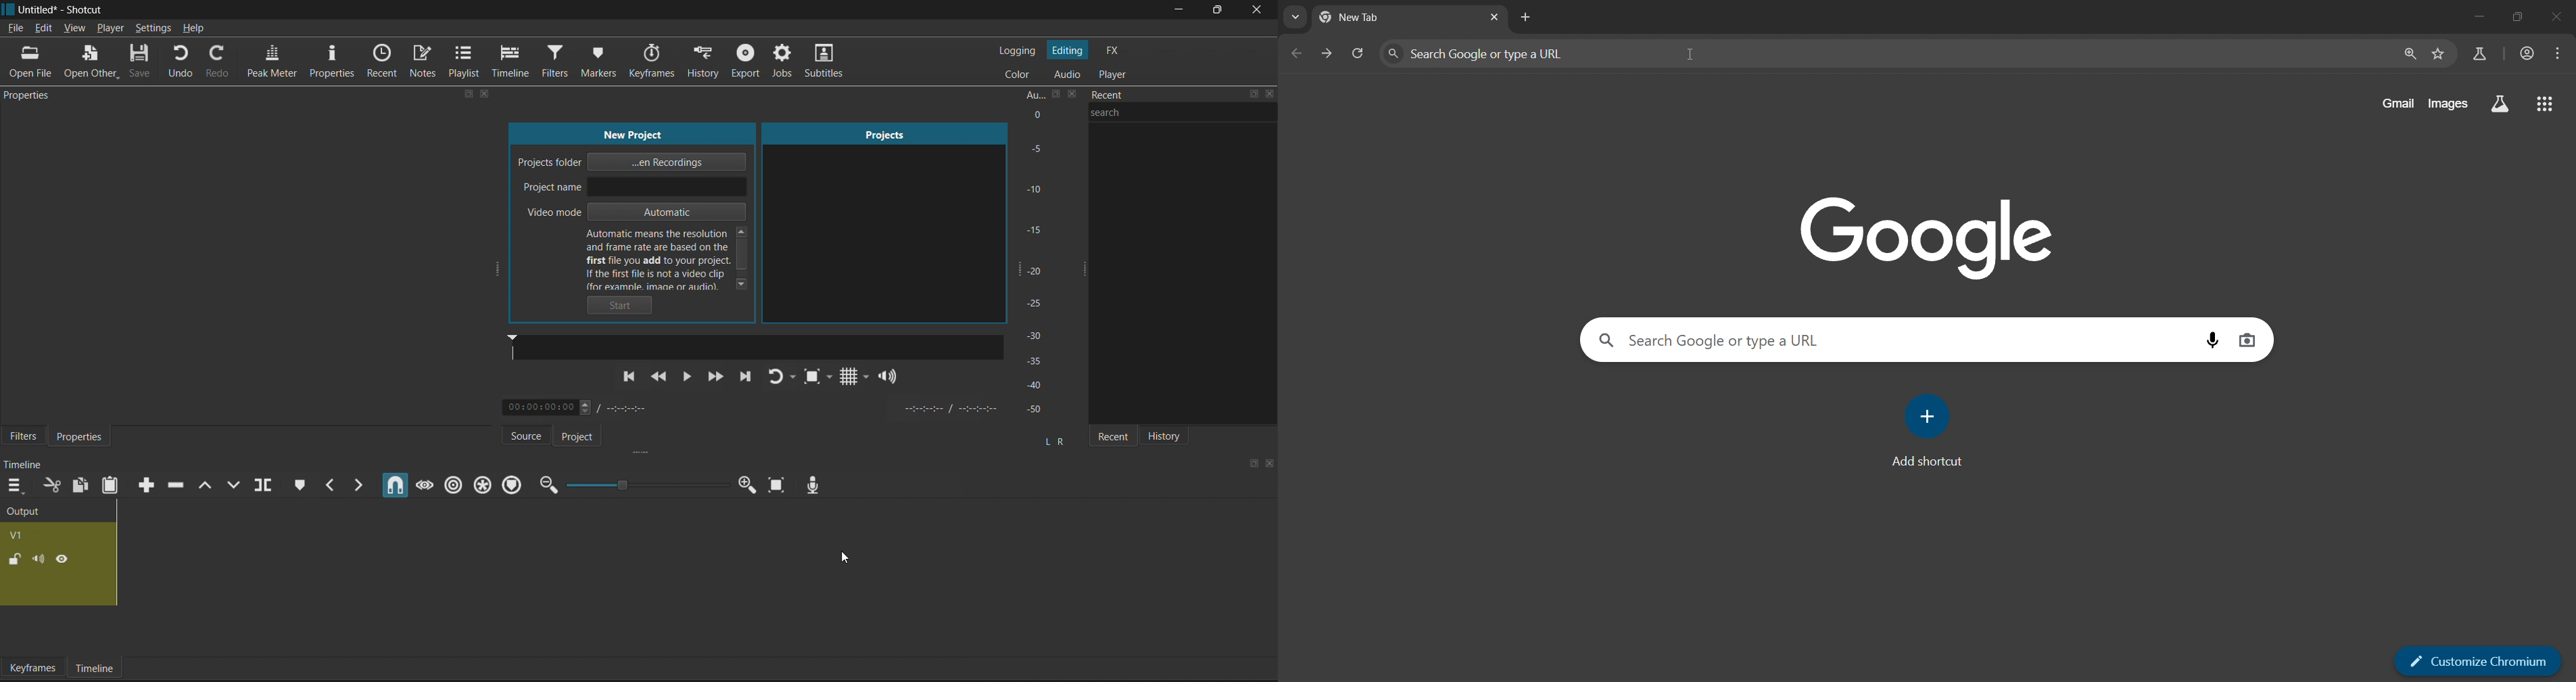 The image size is (2576, 700). I want to click on Start, so click(624, 306).